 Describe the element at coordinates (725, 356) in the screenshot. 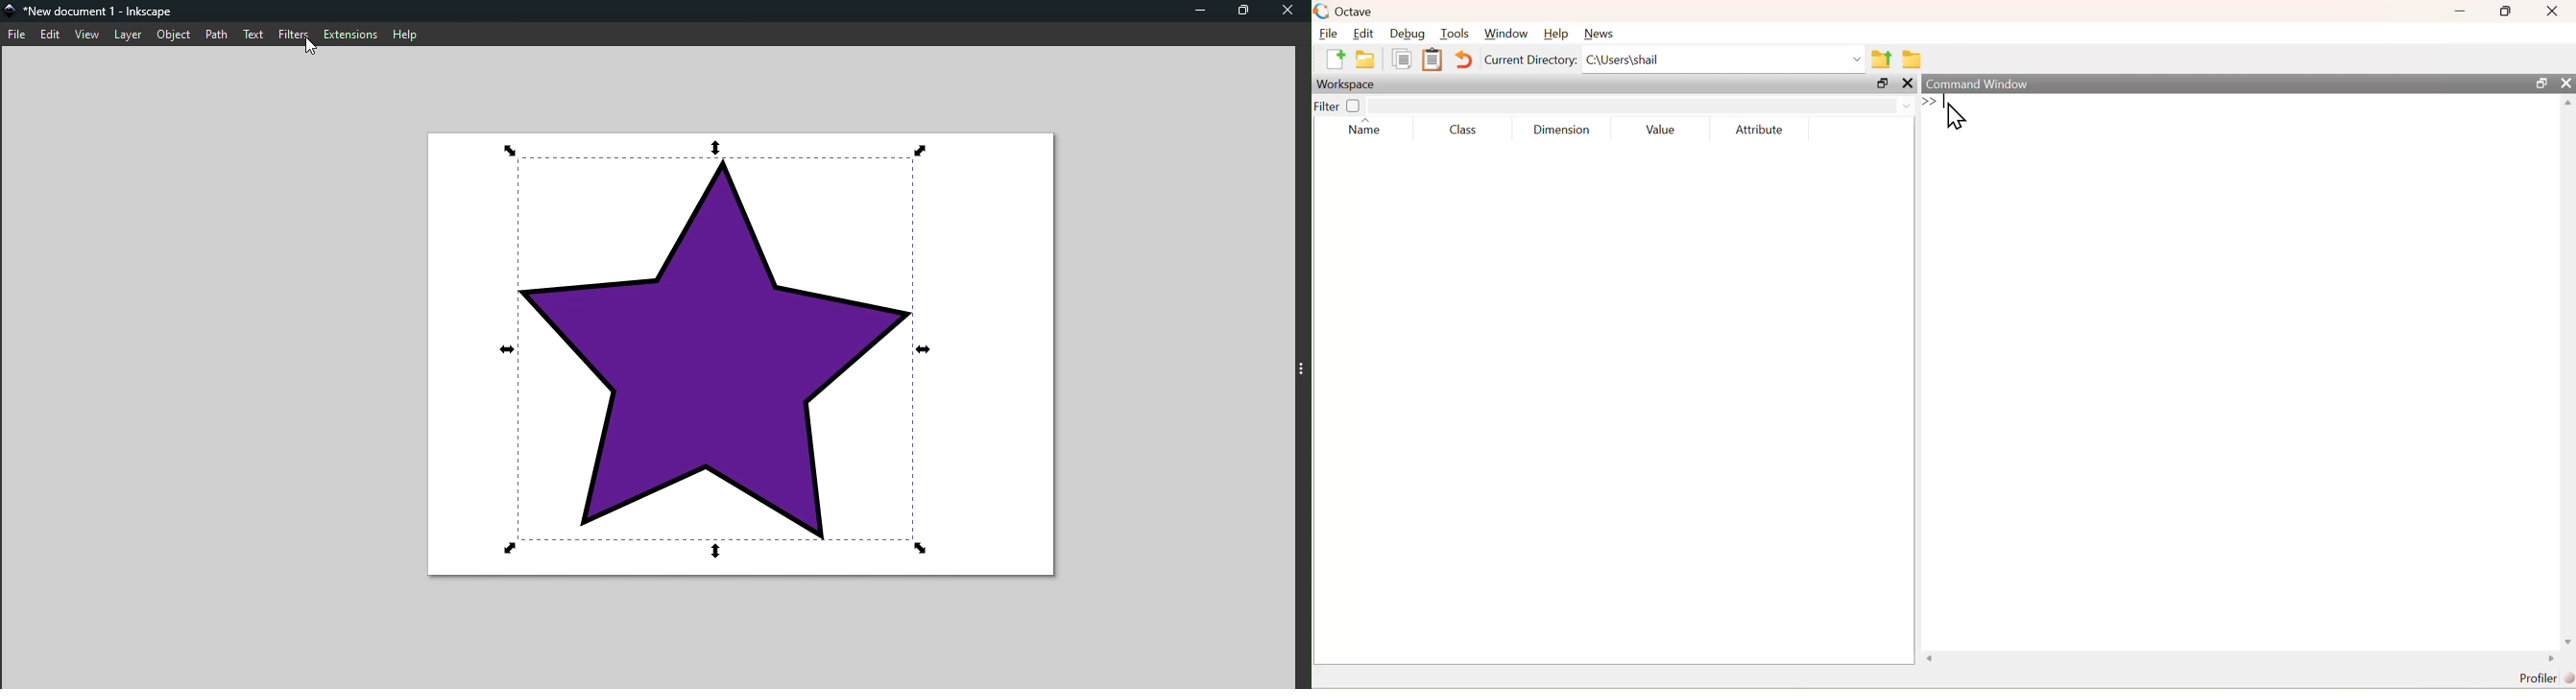

I see `Canvas` at that location.